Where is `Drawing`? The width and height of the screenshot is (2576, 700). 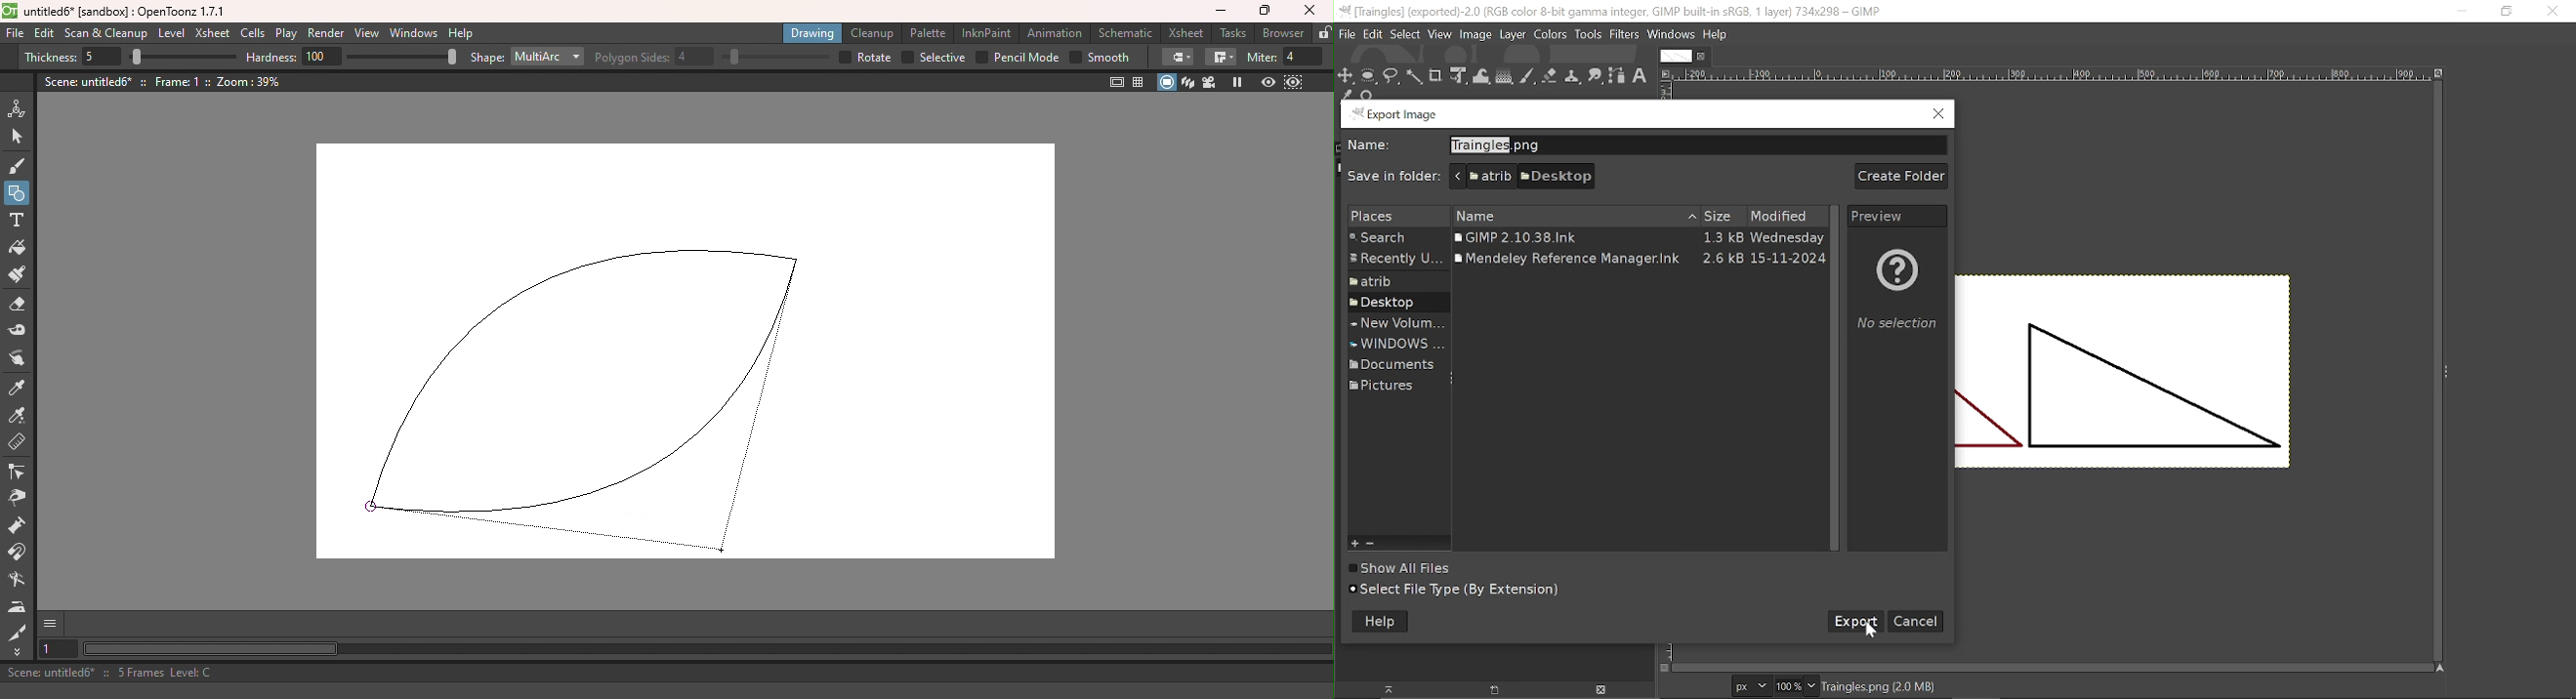
Drawing is located at coordinates (812, 33).